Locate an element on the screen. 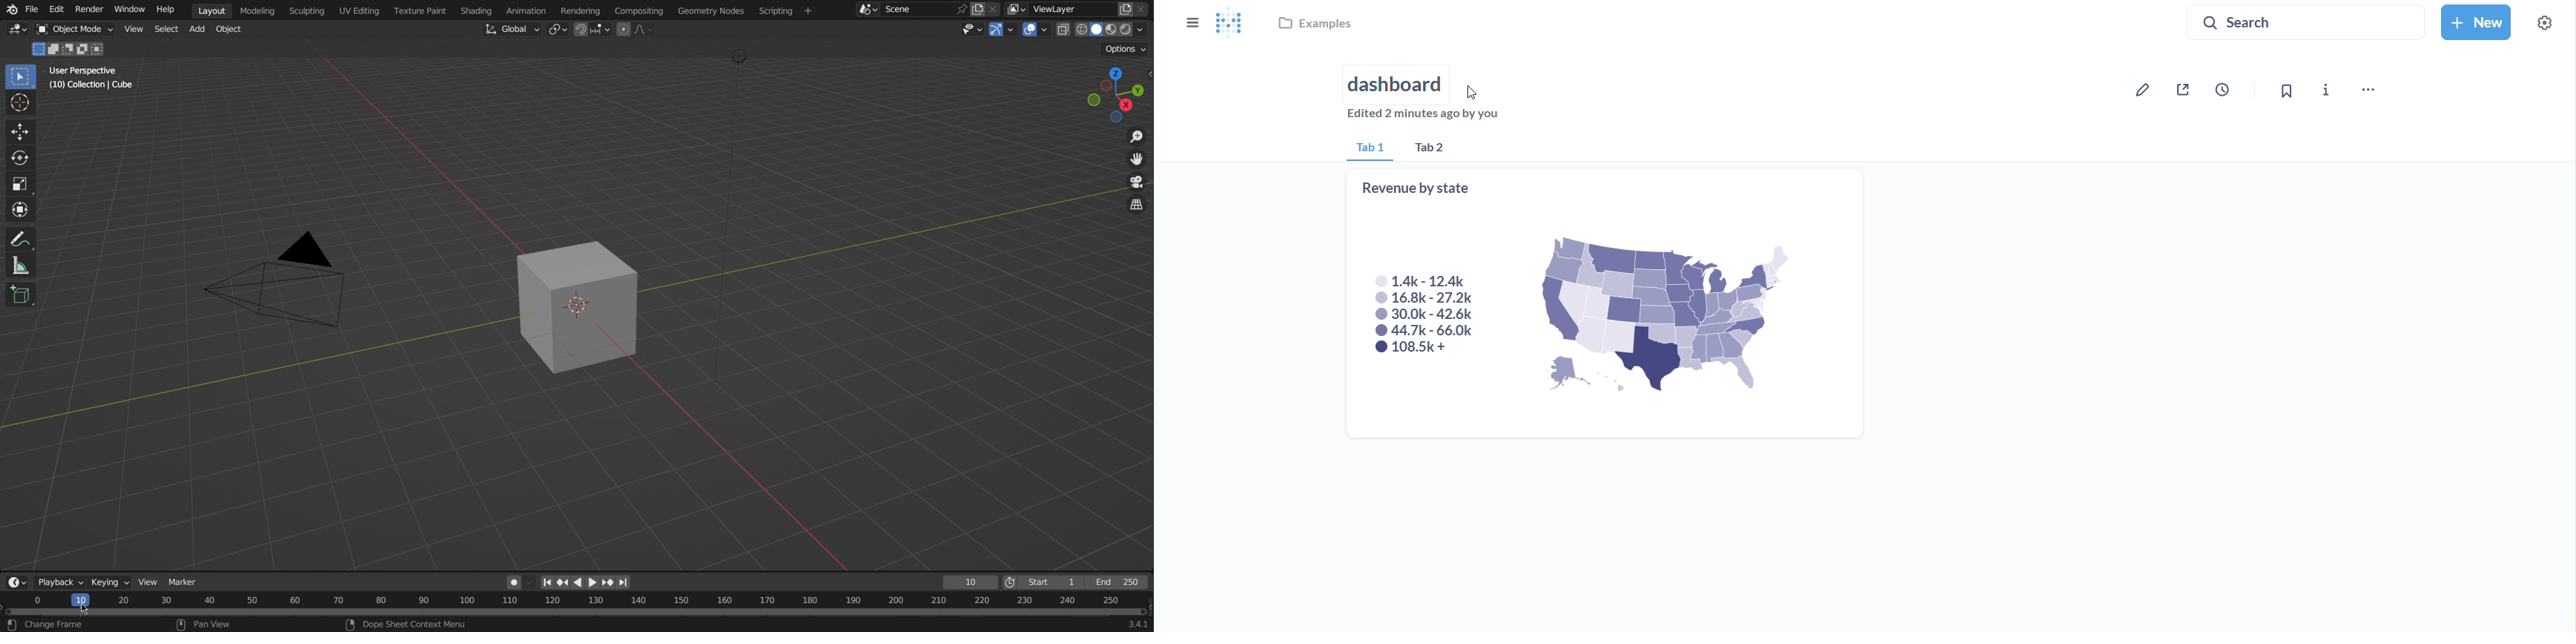  cursor is located at coordinates (1475, 92).